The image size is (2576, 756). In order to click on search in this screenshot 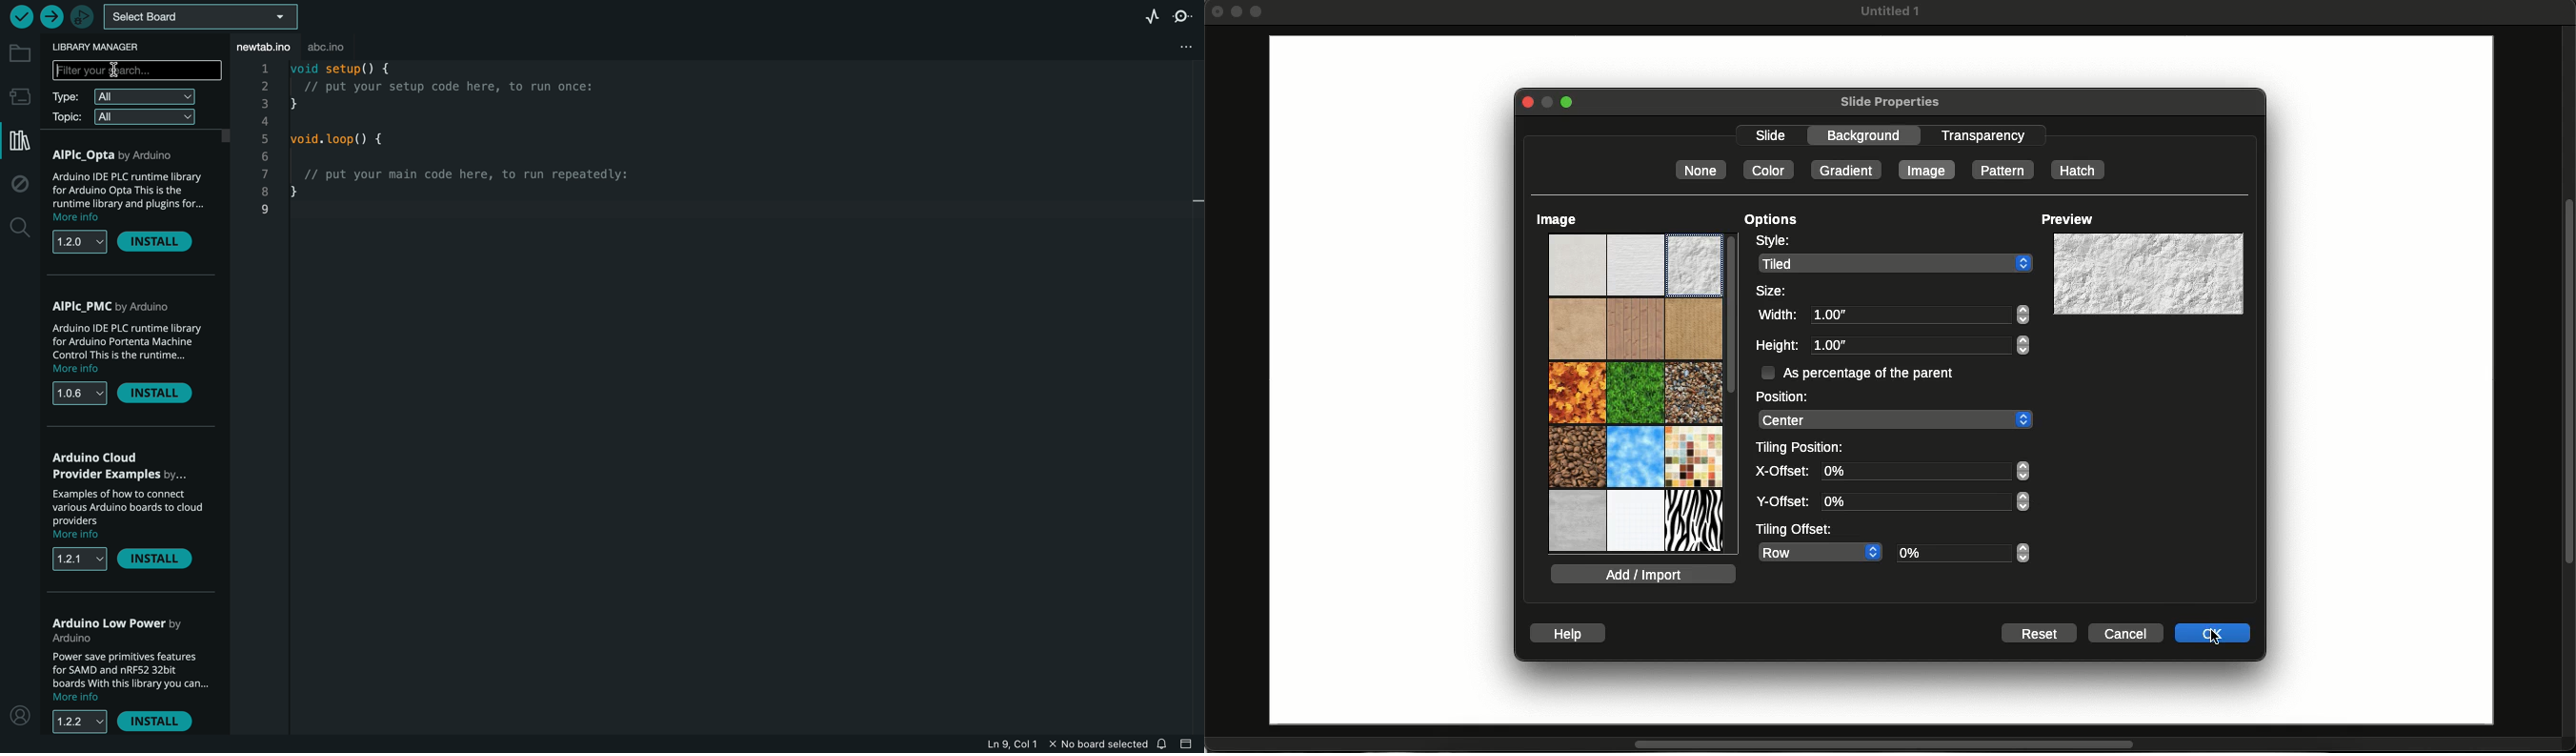, I will do `click(19, 231)`.